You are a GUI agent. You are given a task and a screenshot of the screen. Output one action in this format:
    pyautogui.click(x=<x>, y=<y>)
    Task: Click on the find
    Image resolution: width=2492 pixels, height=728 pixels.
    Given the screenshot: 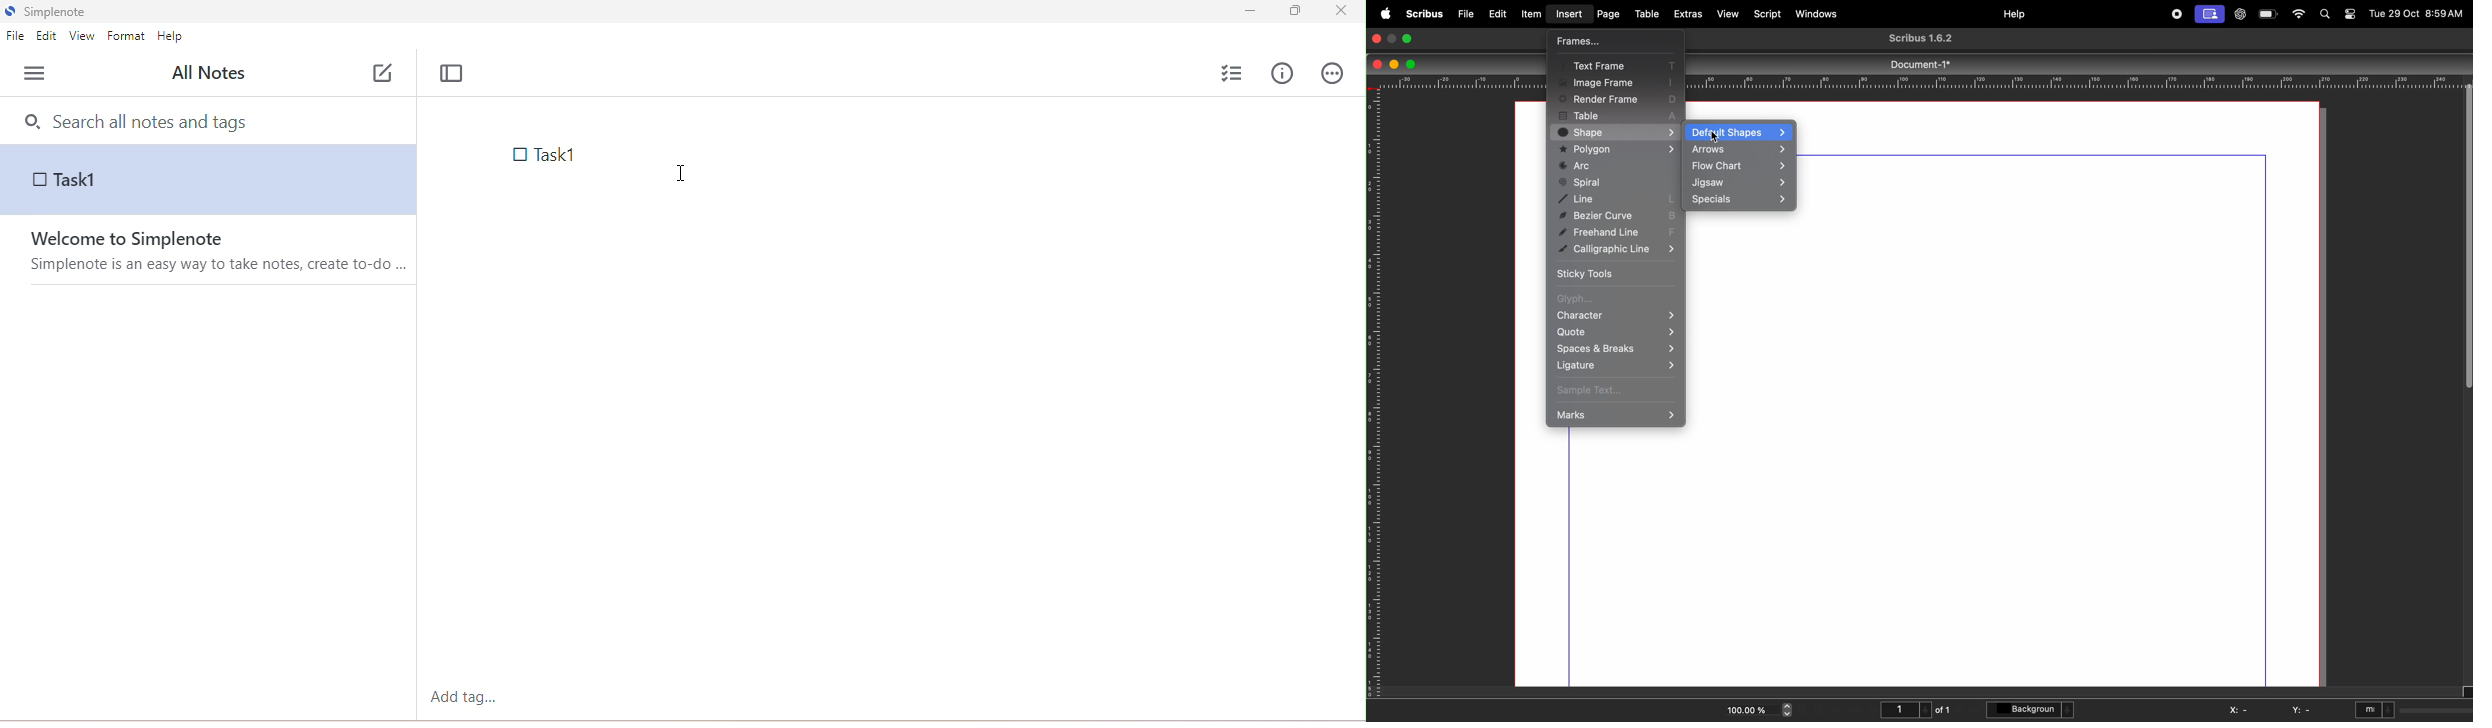 What is the action you would take?
    pyautogui.click(x=2328, y=15)
    